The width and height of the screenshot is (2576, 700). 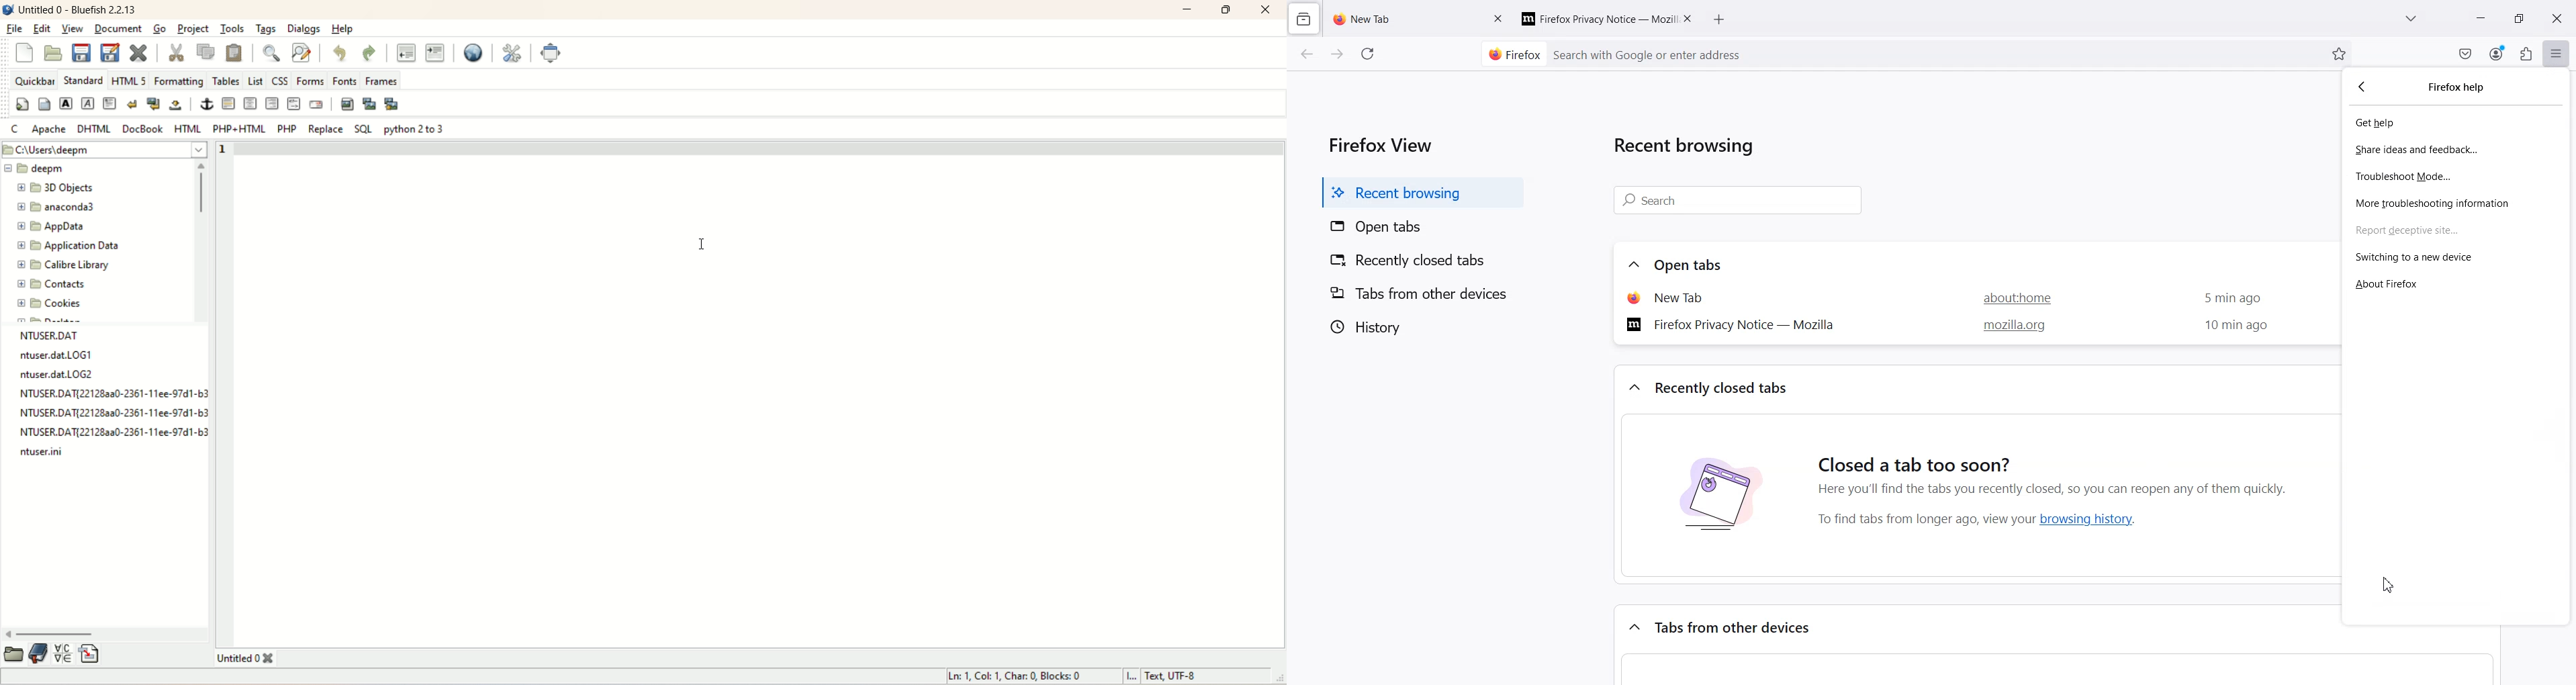 What do you see at coordinates (1923, 520) in the screenshot?
I see `To find tabs from longer ago, view your` at bounding box center [1923, 520].